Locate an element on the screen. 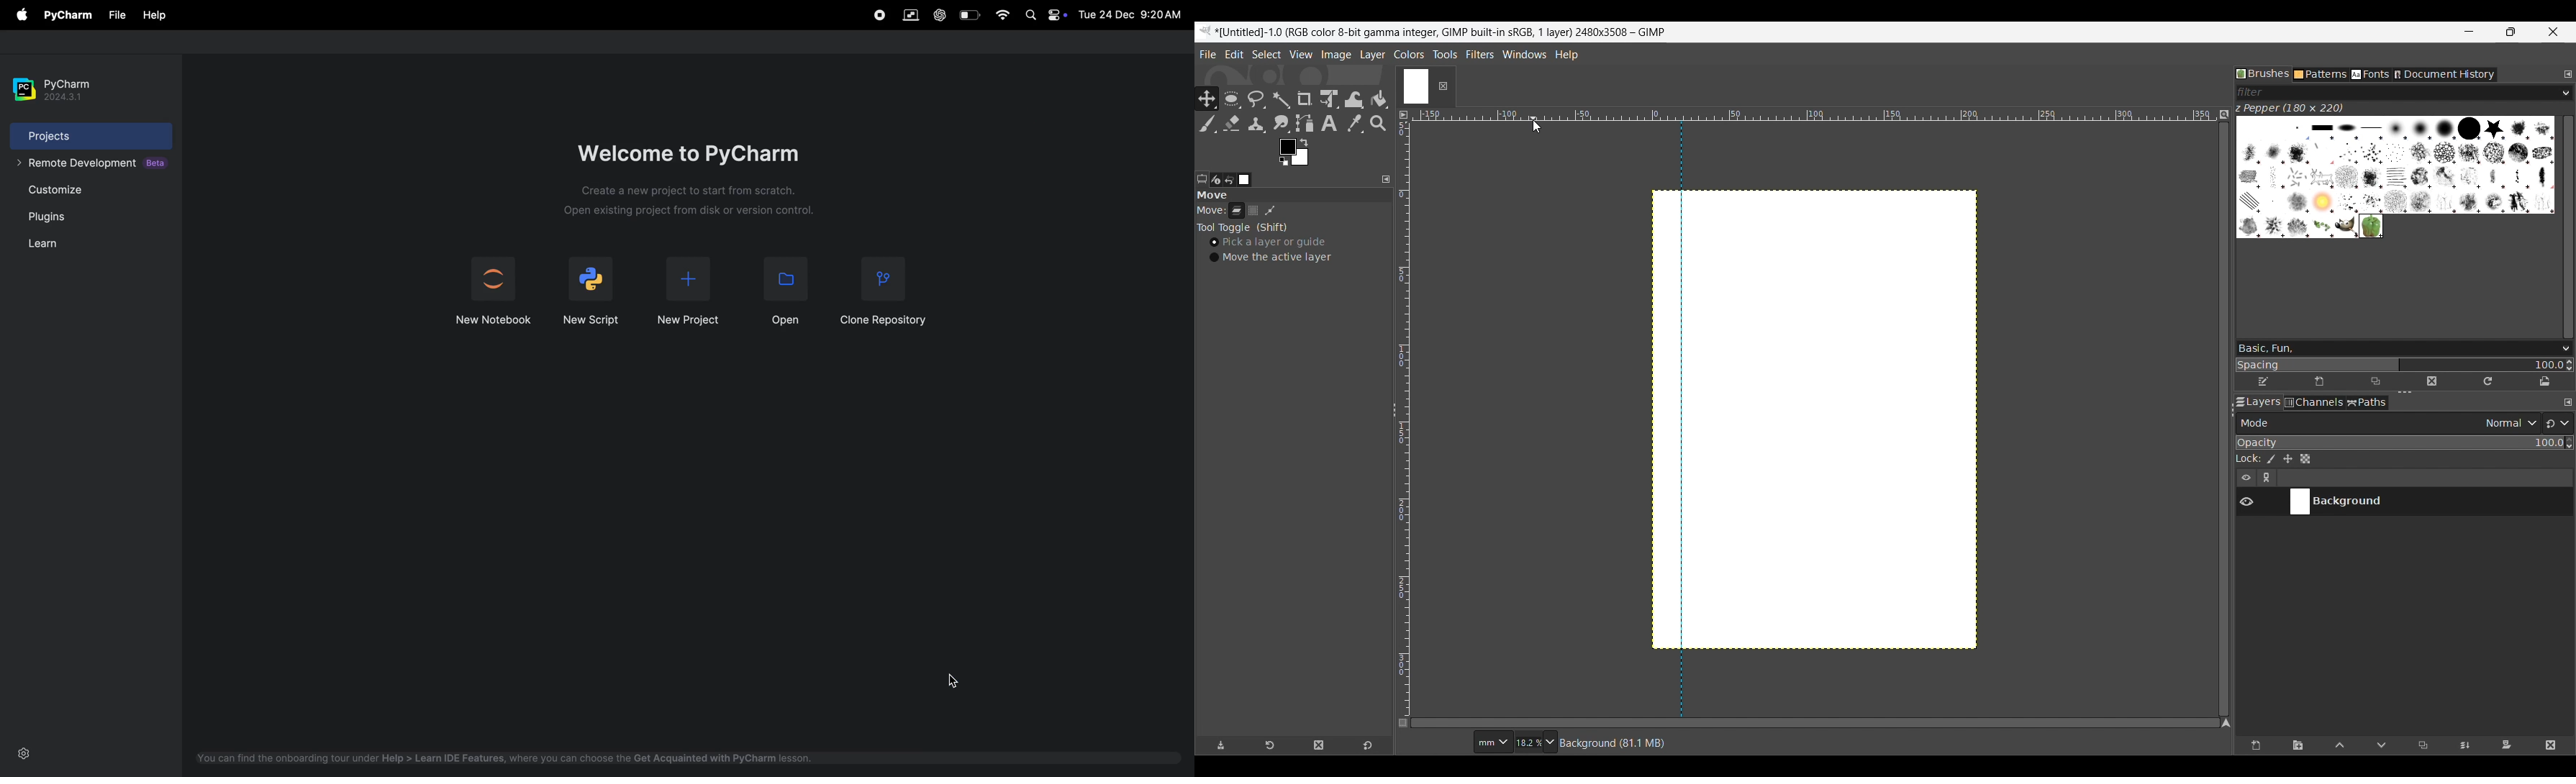 The image size is (2576, 784). Close interface is located at coordinates (2552, 32).